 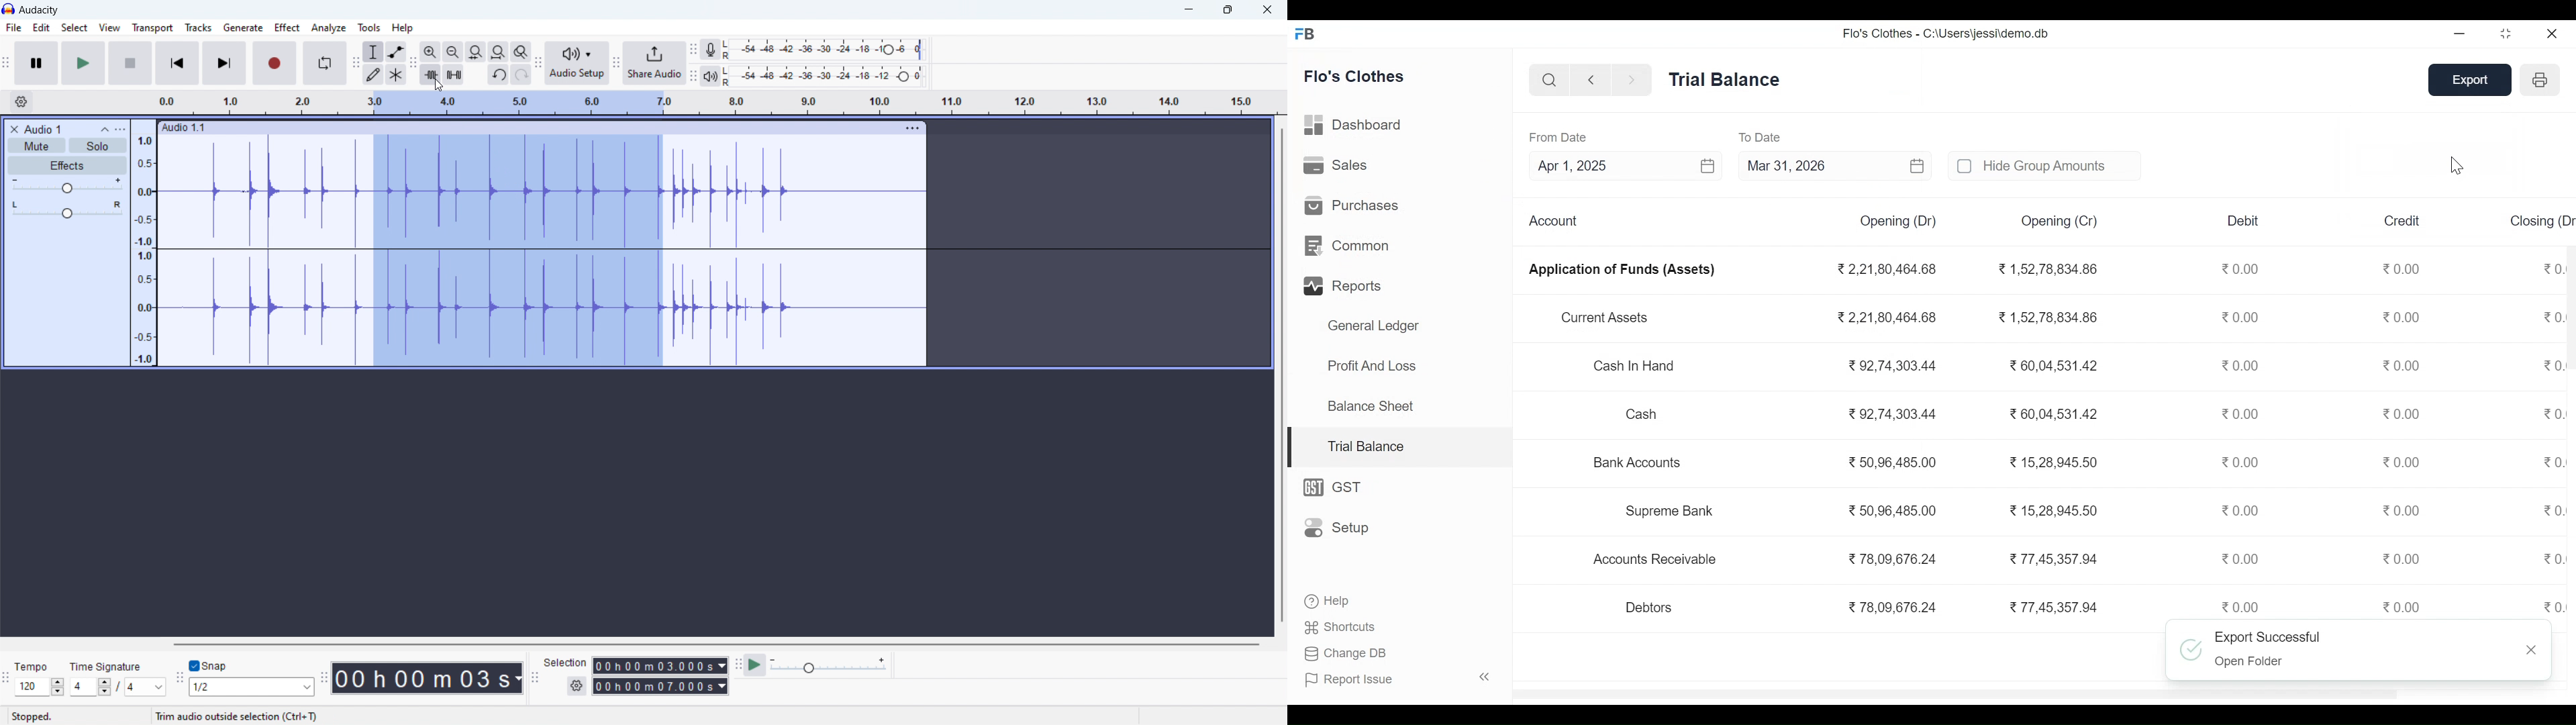 What do you see at coordinates (243, 28) in the screenshot?
I see `generate` at bounding box center [243, 28].